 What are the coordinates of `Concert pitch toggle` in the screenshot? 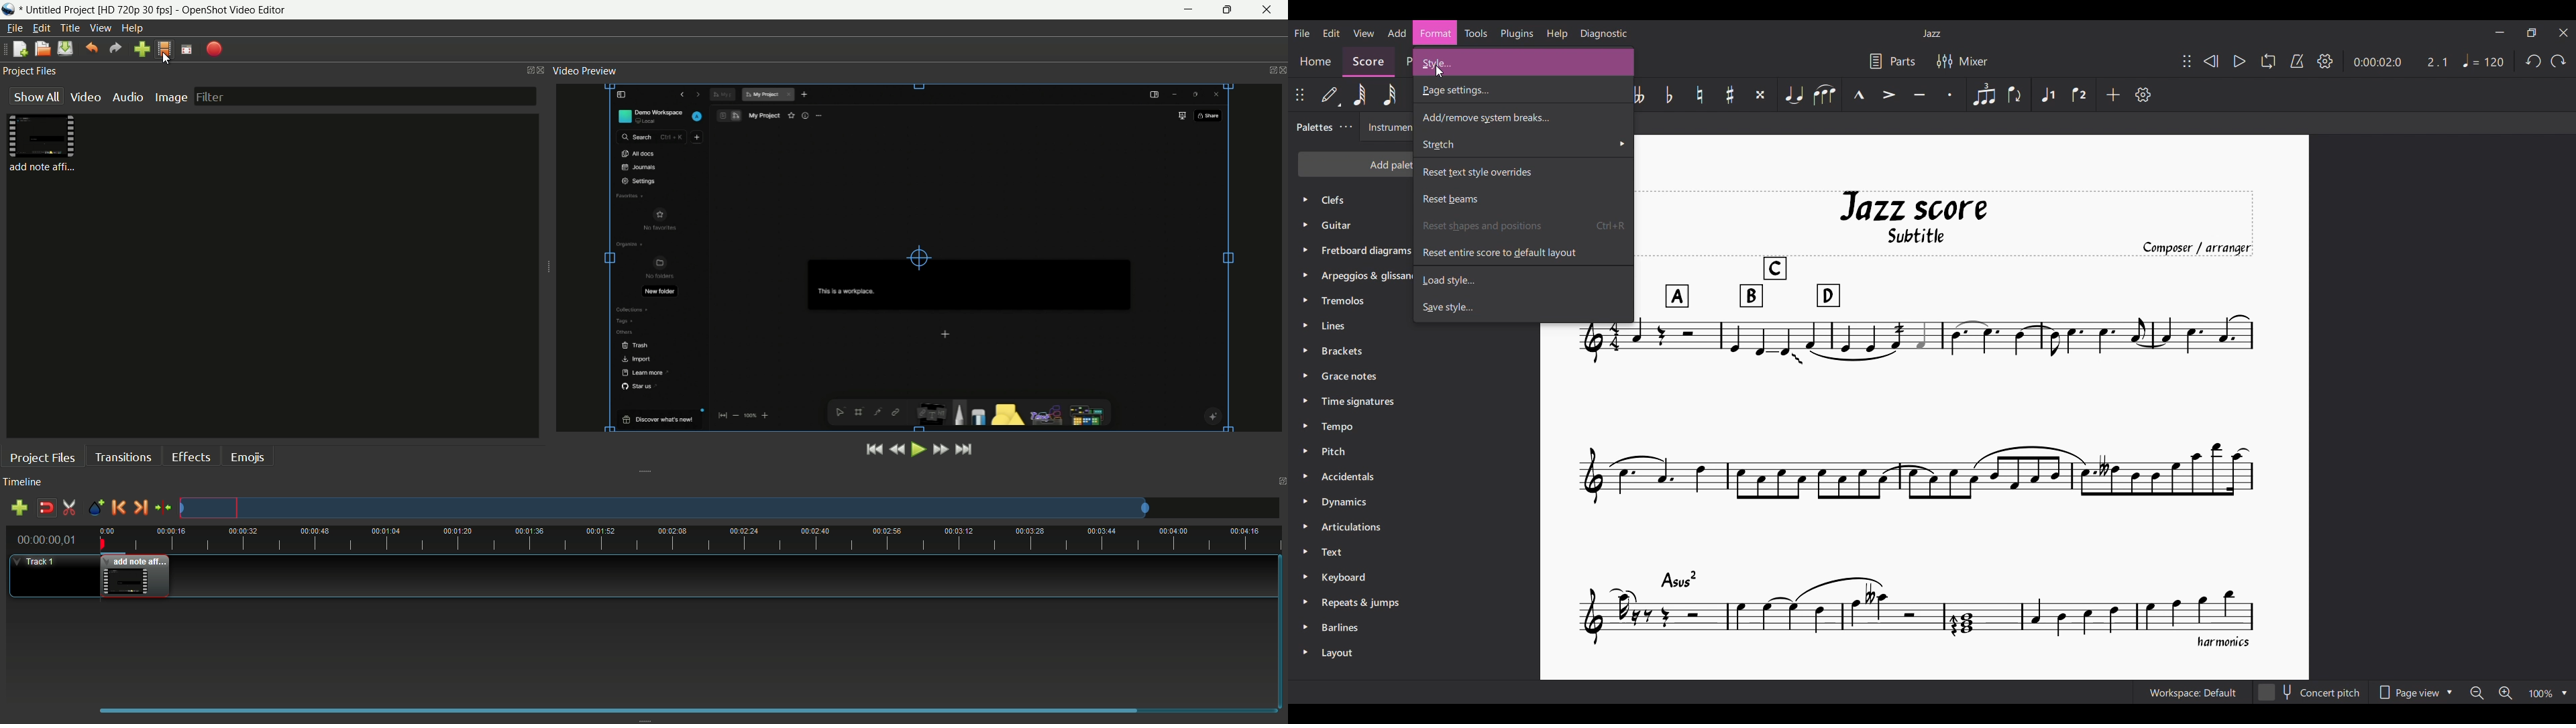 It's located at (2310, 692).